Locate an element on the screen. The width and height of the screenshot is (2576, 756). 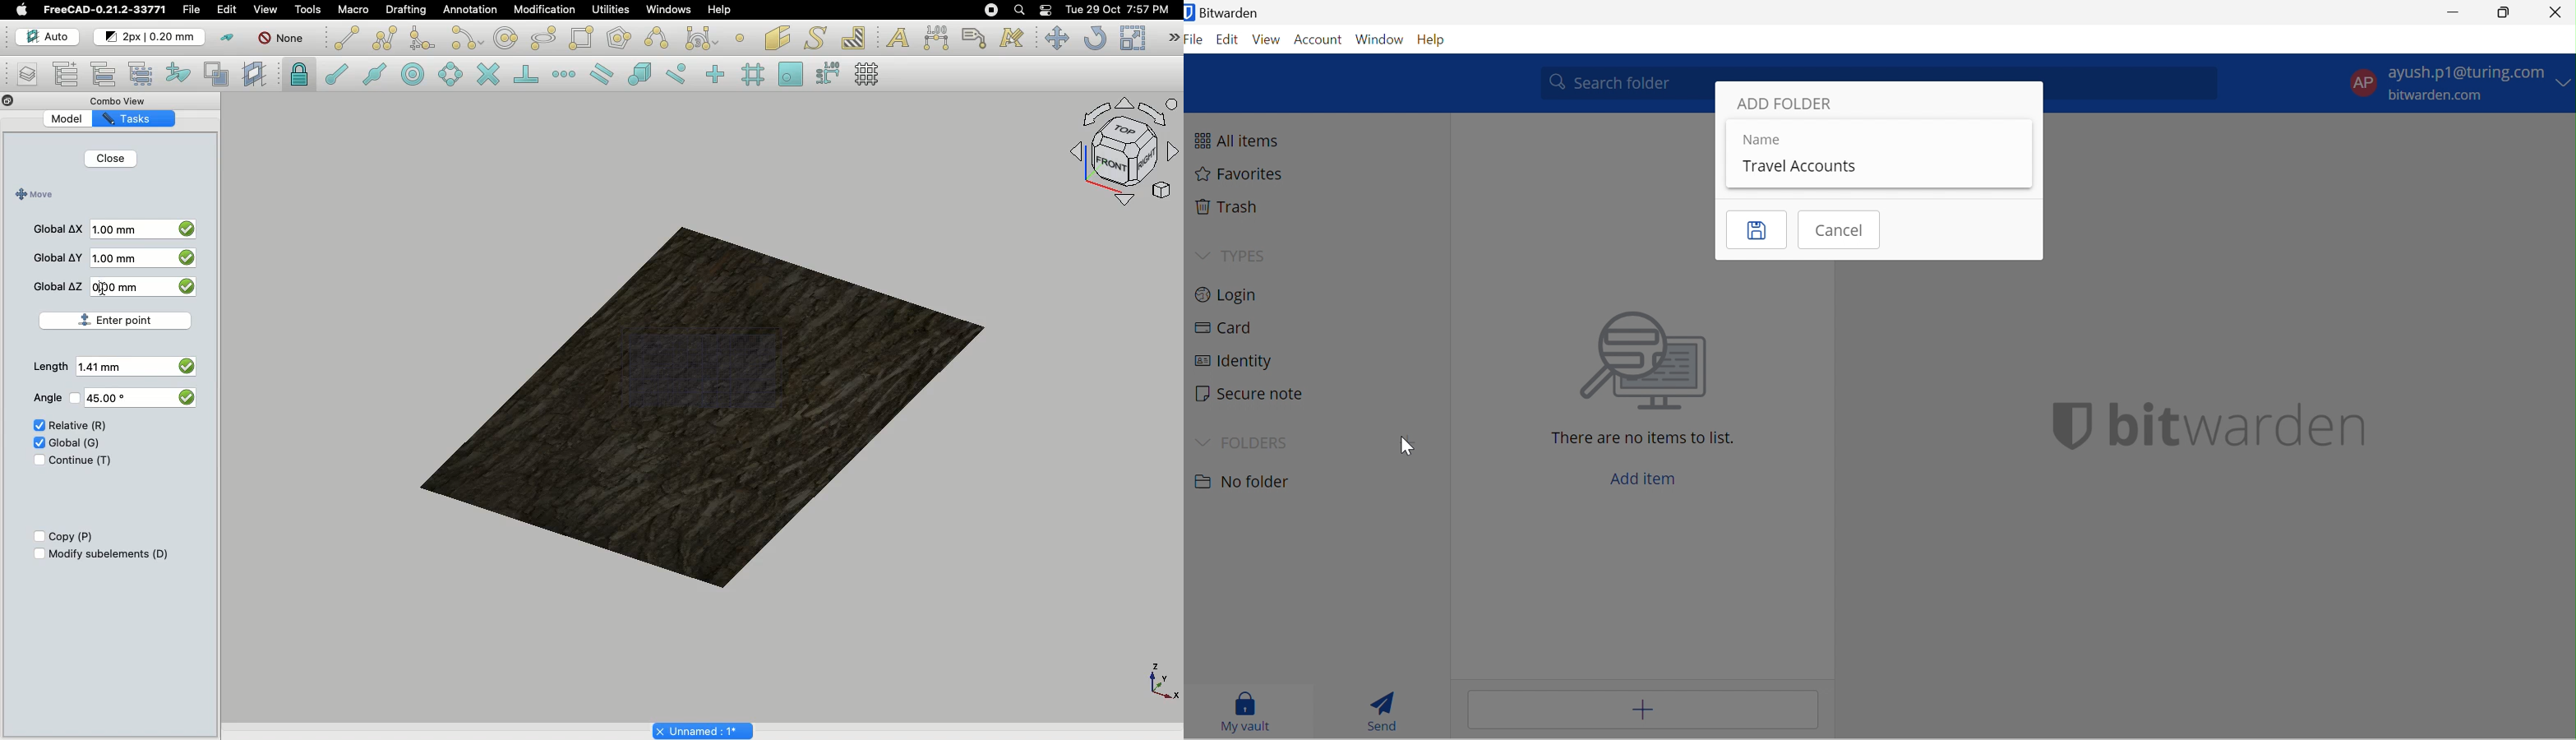
polygon is located at coordinates (544, 39).